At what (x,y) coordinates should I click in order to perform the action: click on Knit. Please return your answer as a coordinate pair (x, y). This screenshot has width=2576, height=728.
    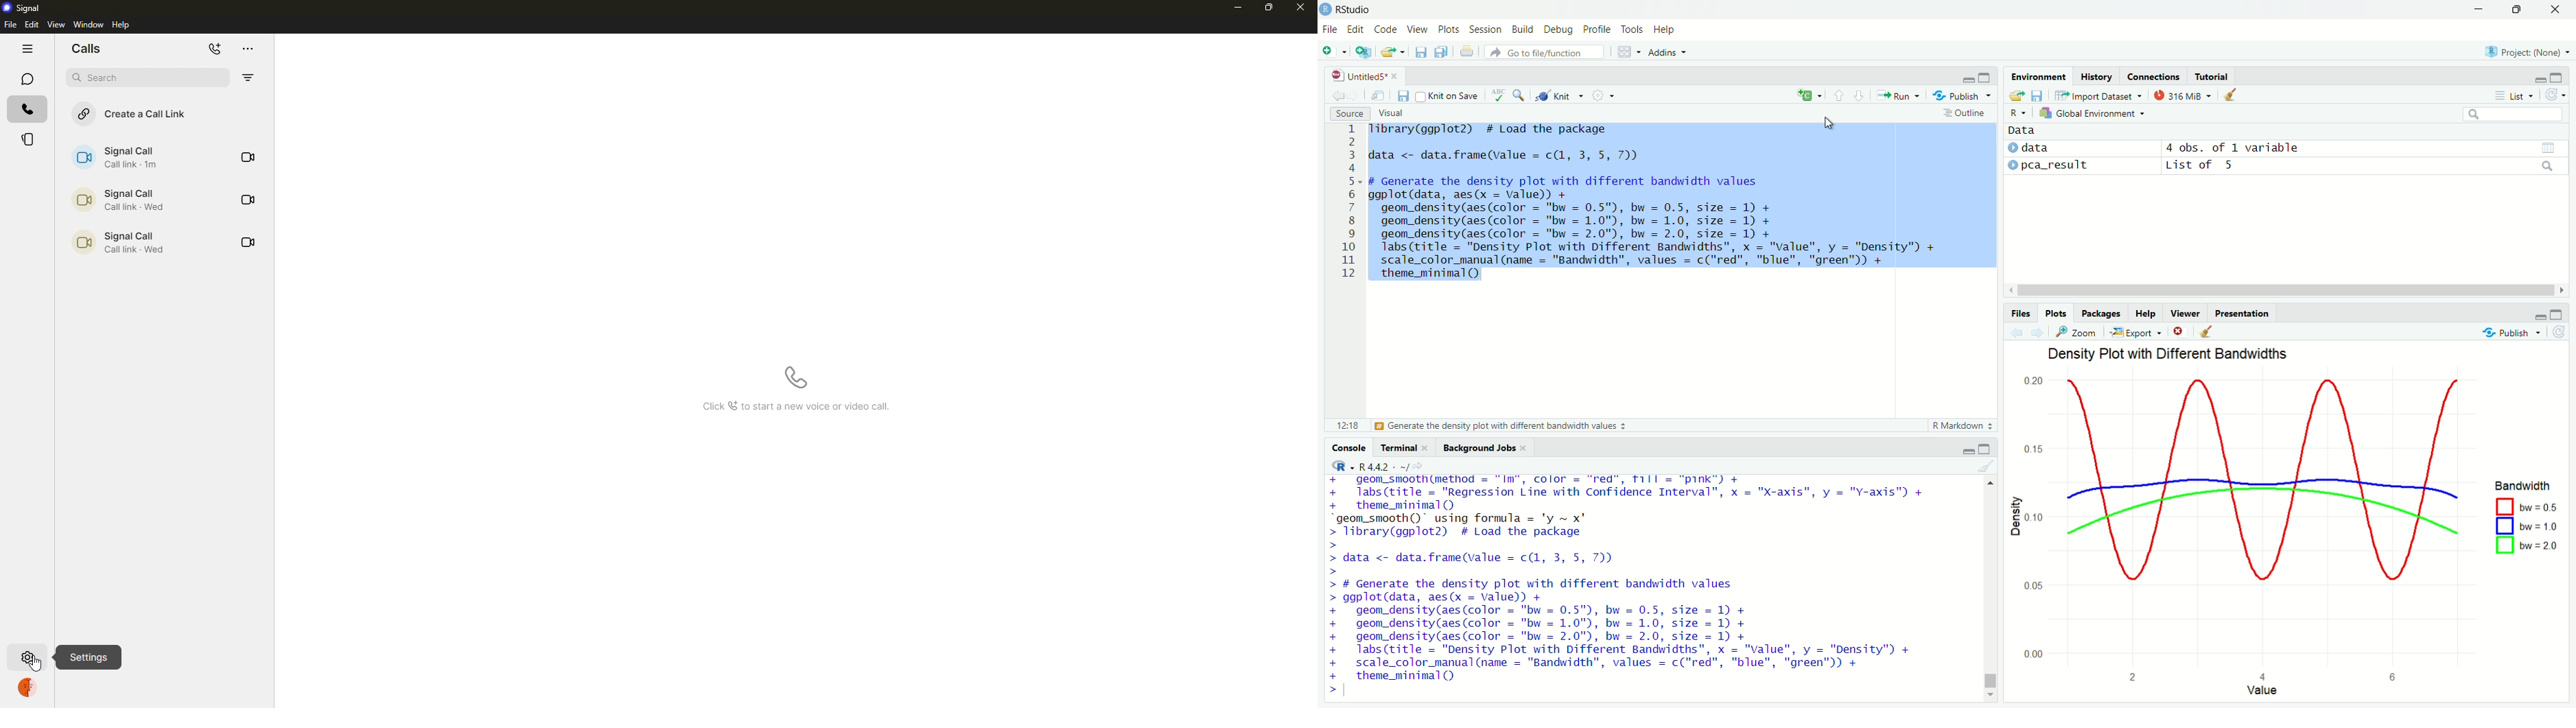
    Looking at the image, I should click on (1559, 96).